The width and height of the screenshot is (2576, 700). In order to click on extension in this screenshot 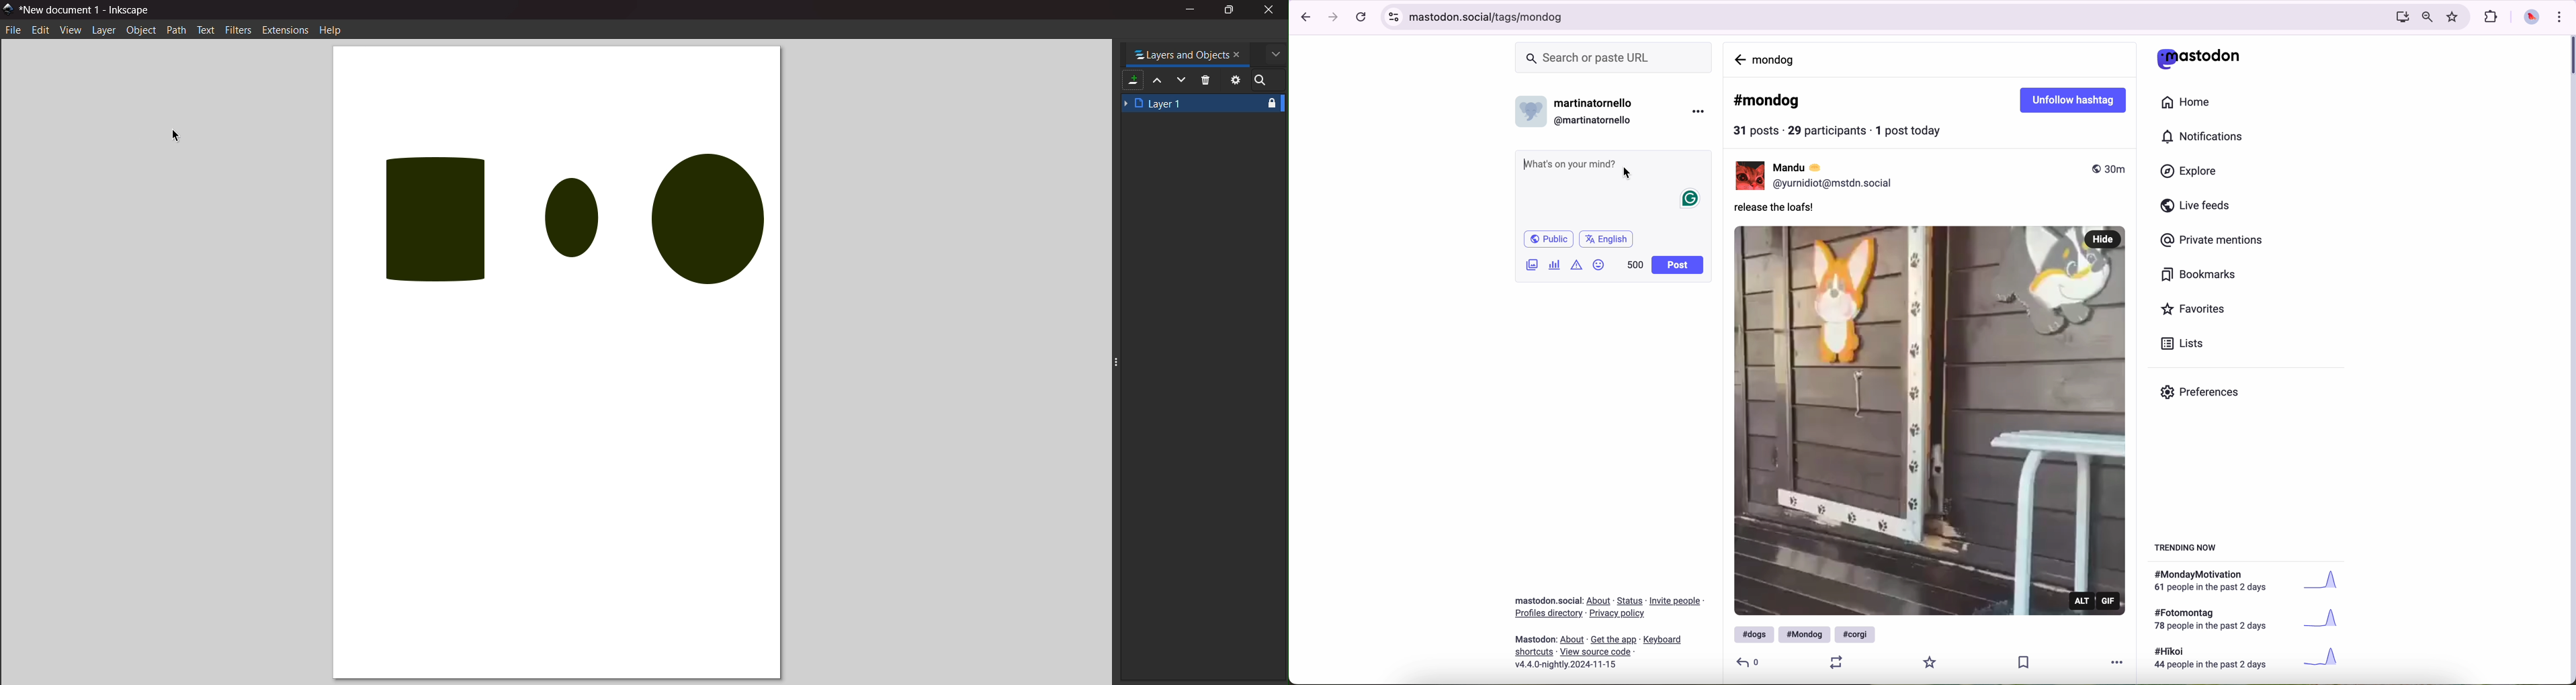, I will do `click(286, 30)`.